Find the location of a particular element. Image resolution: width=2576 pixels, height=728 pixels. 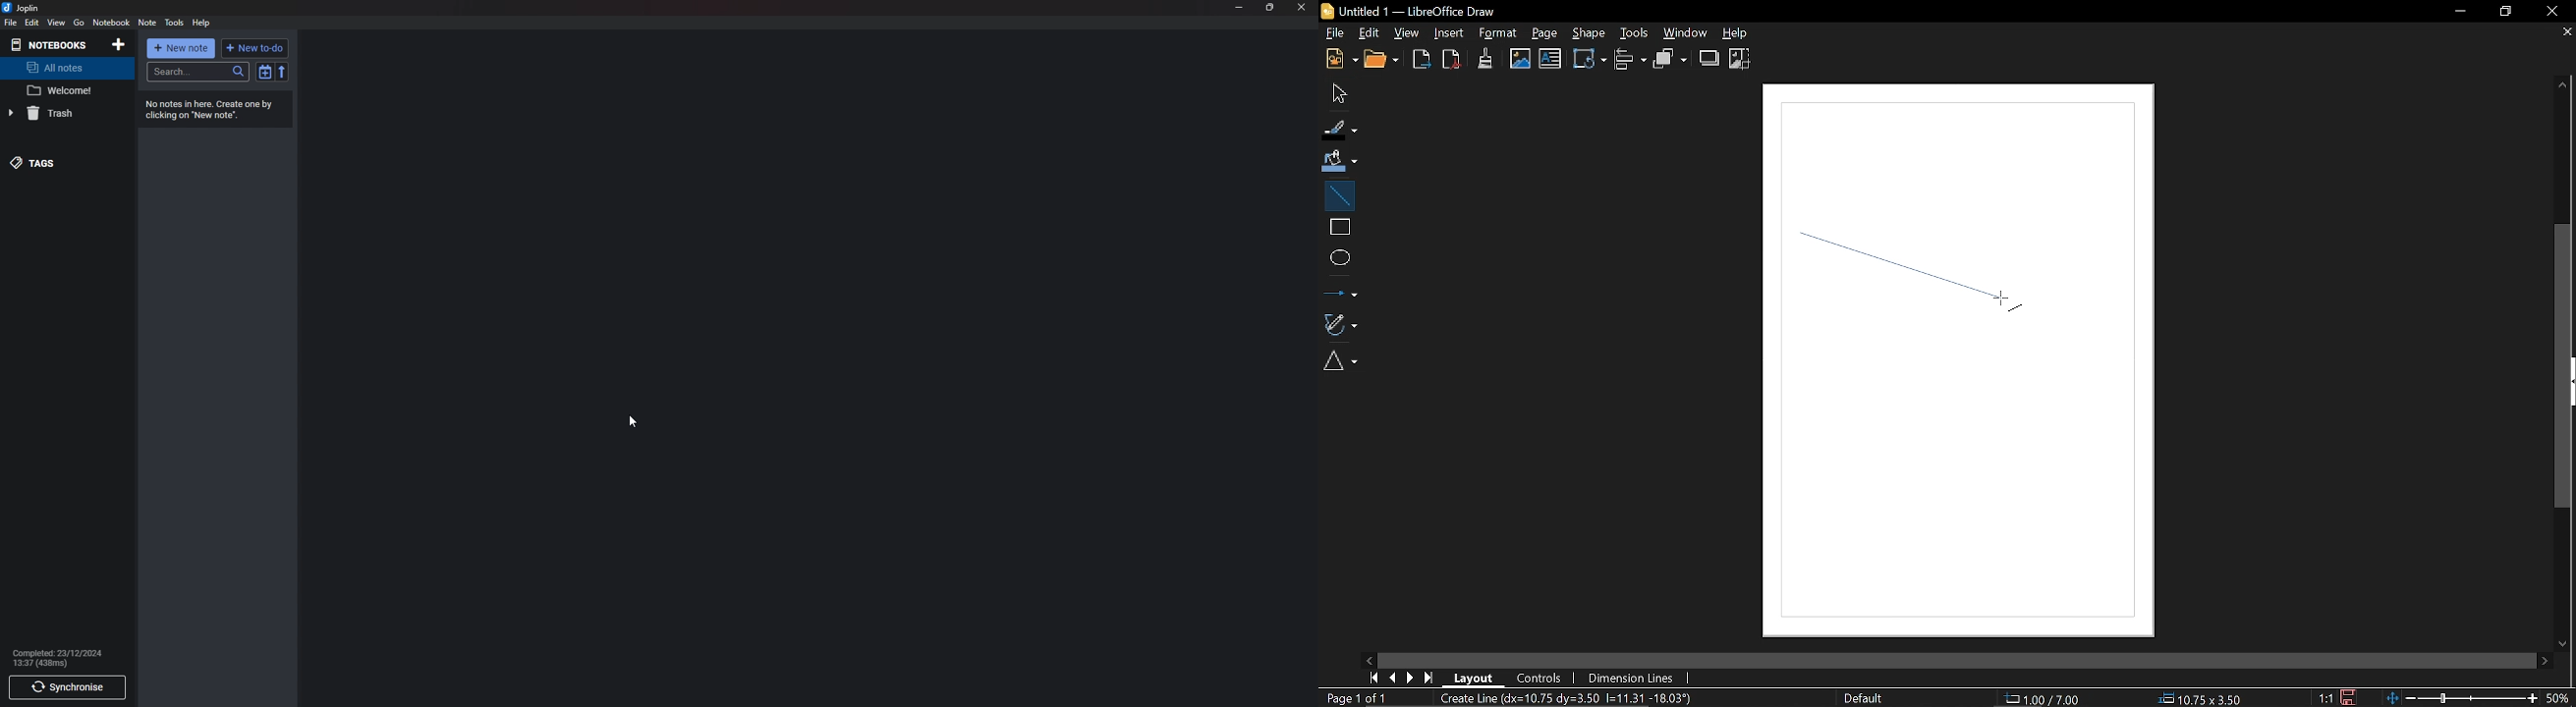

basic shapes is located at coordinates (1344, 363).